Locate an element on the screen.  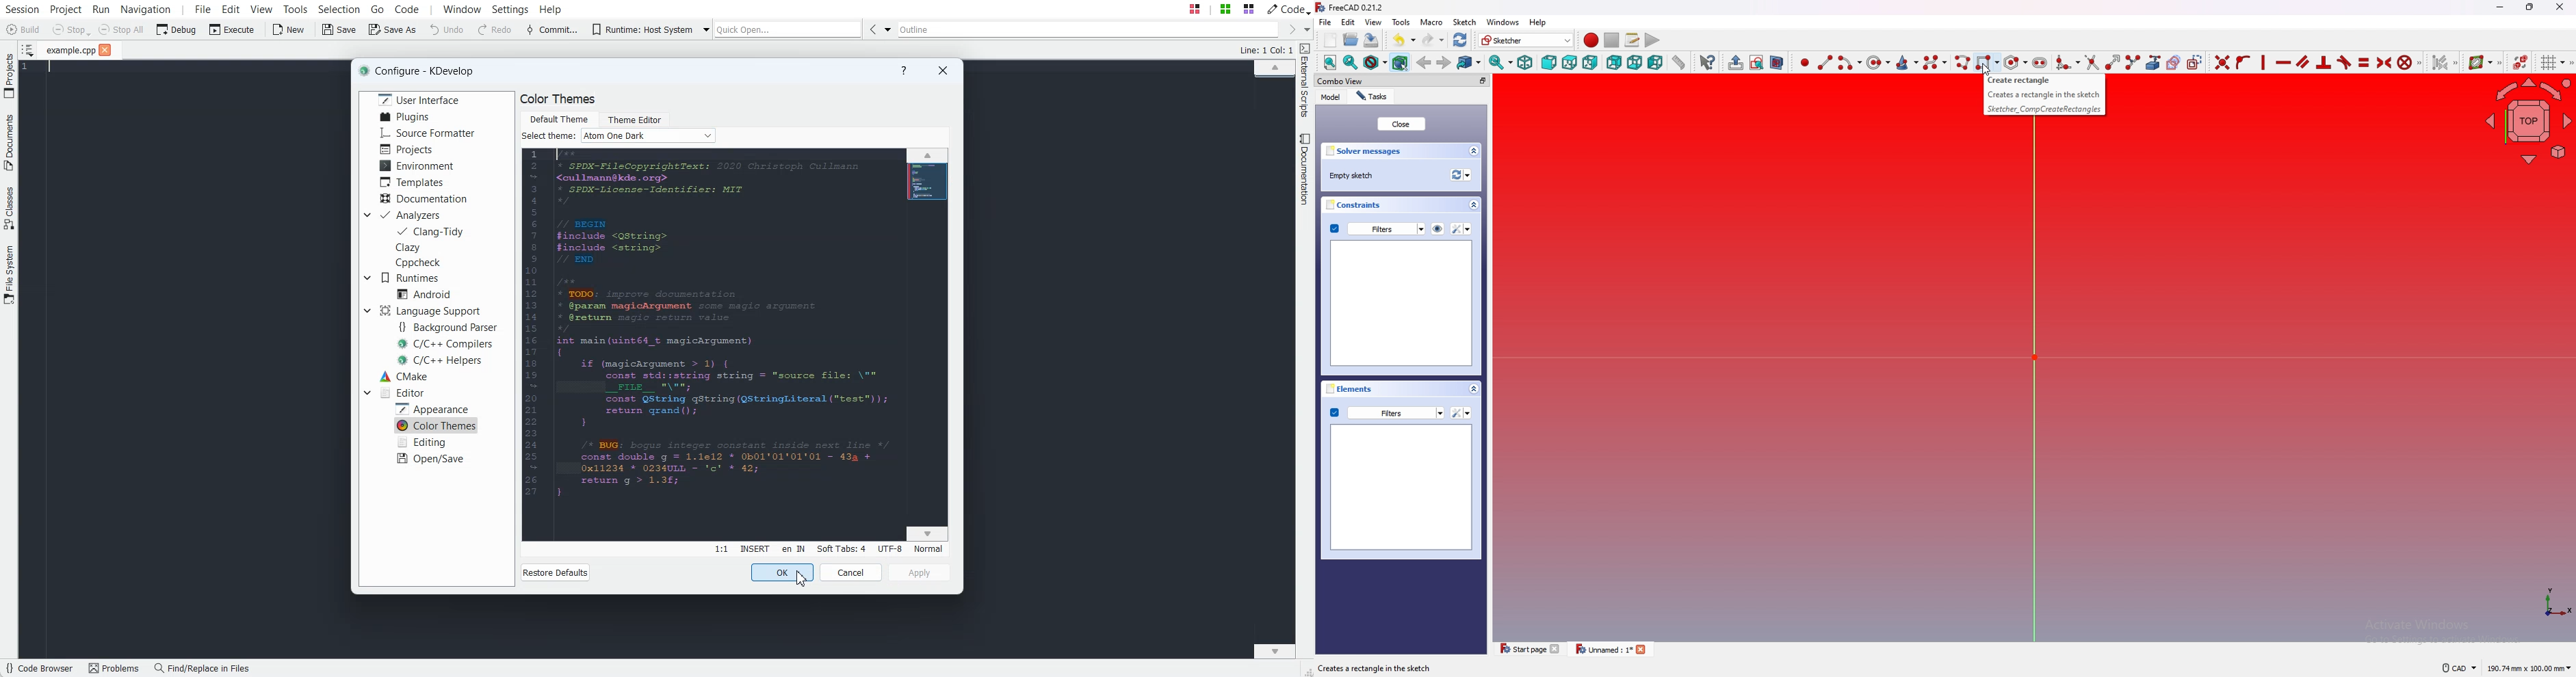
Text is located at coordinates (422, 71).